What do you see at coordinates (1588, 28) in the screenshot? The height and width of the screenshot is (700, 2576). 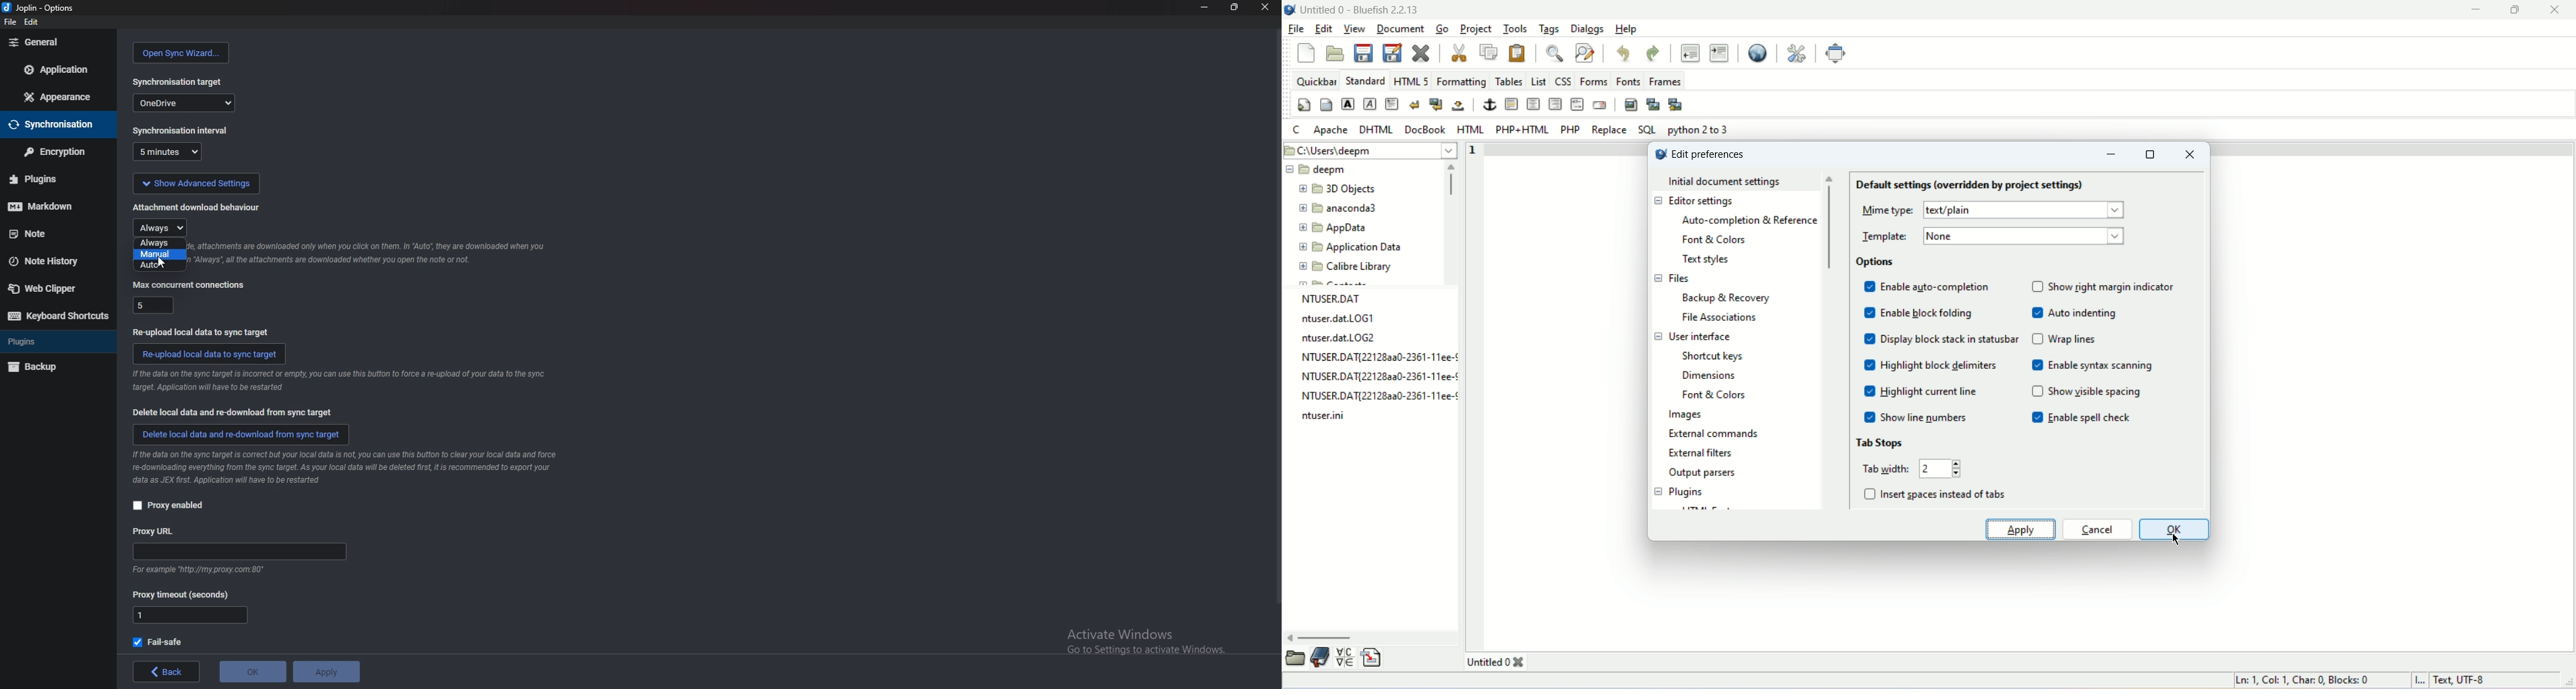 I see `dialogs` at bounding box center [1588, 28].